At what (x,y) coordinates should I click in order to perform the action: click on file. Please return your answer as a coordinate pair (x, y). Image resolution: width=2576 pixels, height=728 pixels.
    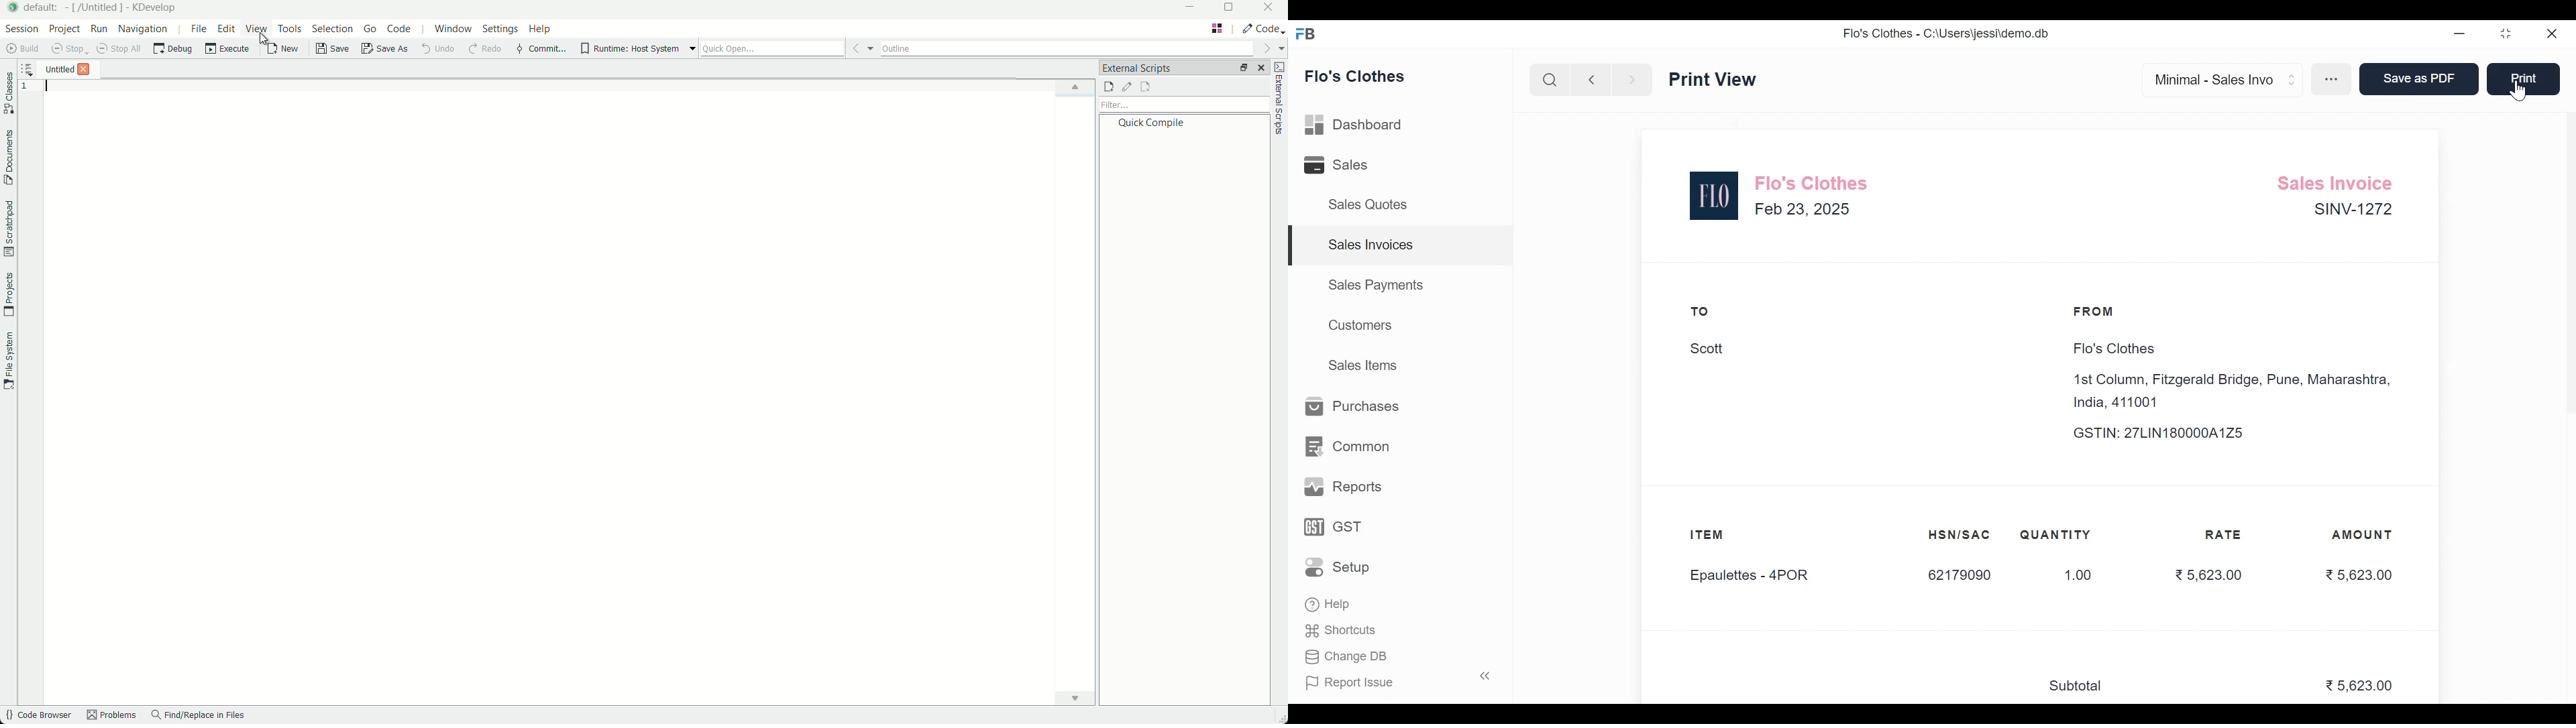
    Looking at the image, I should click on (198, 30).